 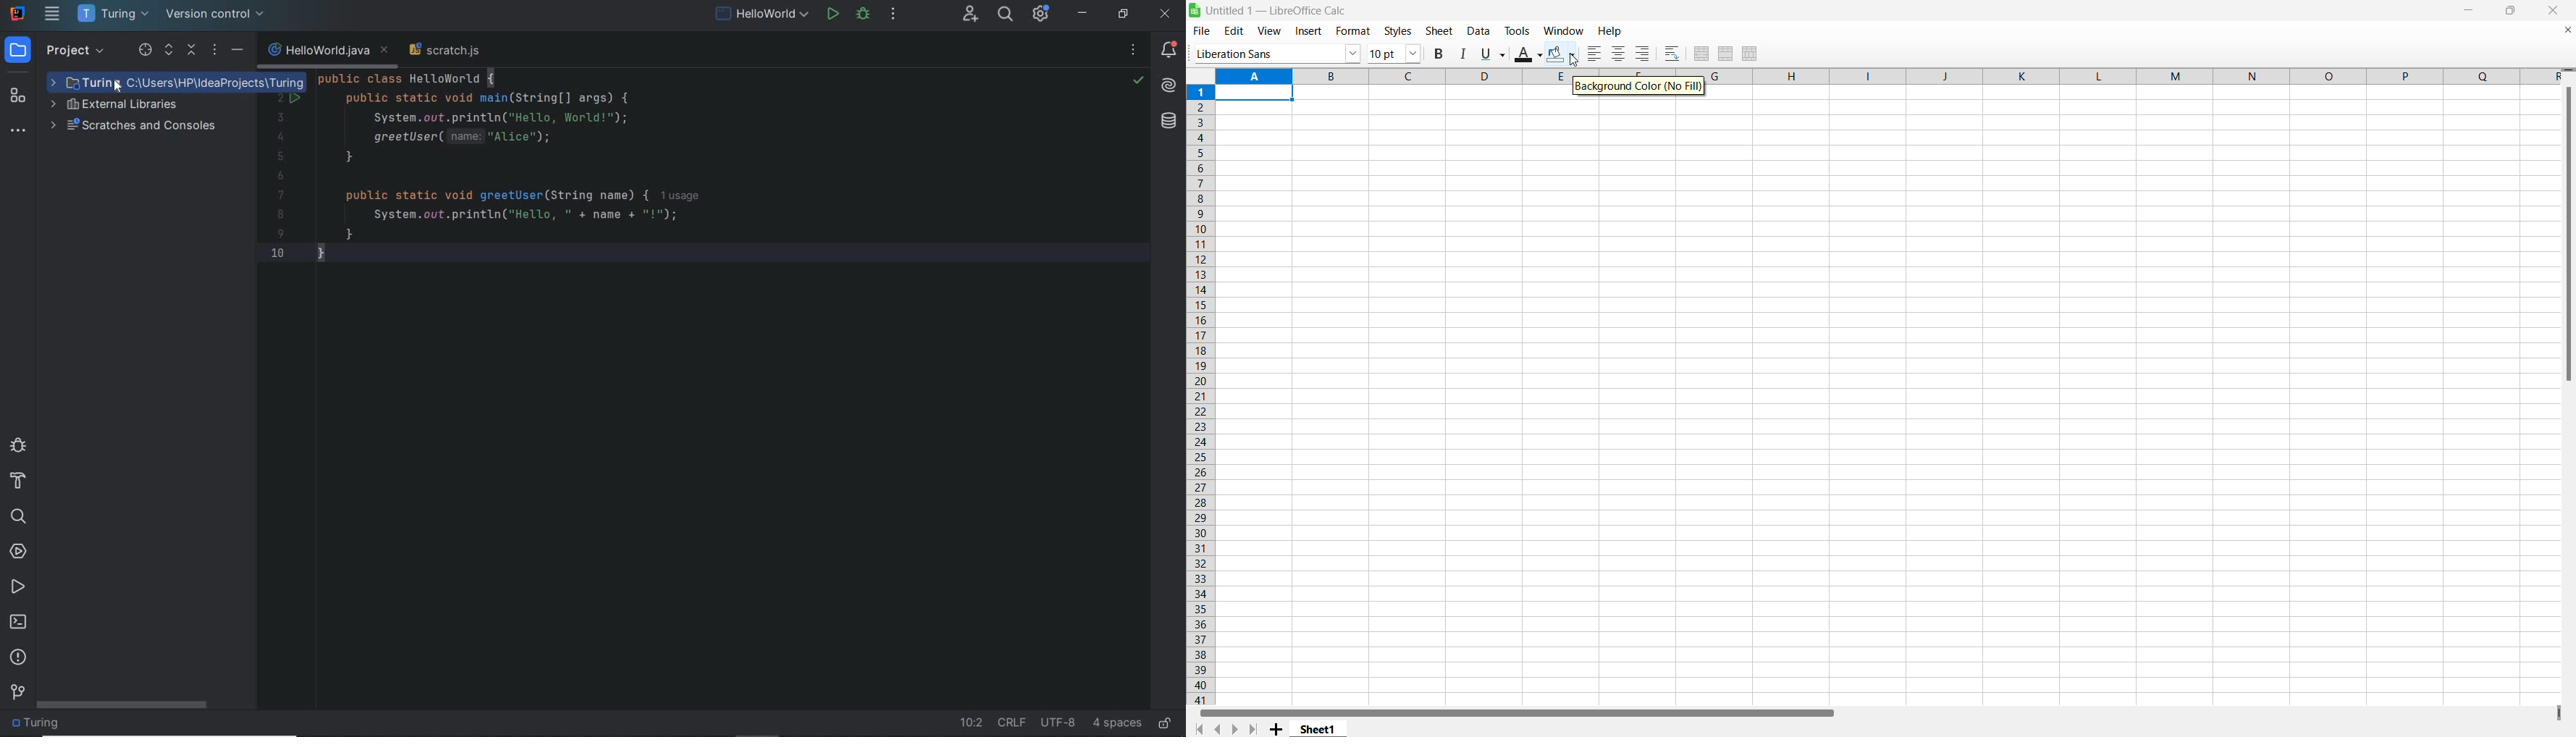 What do you see at coordinates (863, 16) in the screenshot?
I see `debug` at bounding box center [863, 16].